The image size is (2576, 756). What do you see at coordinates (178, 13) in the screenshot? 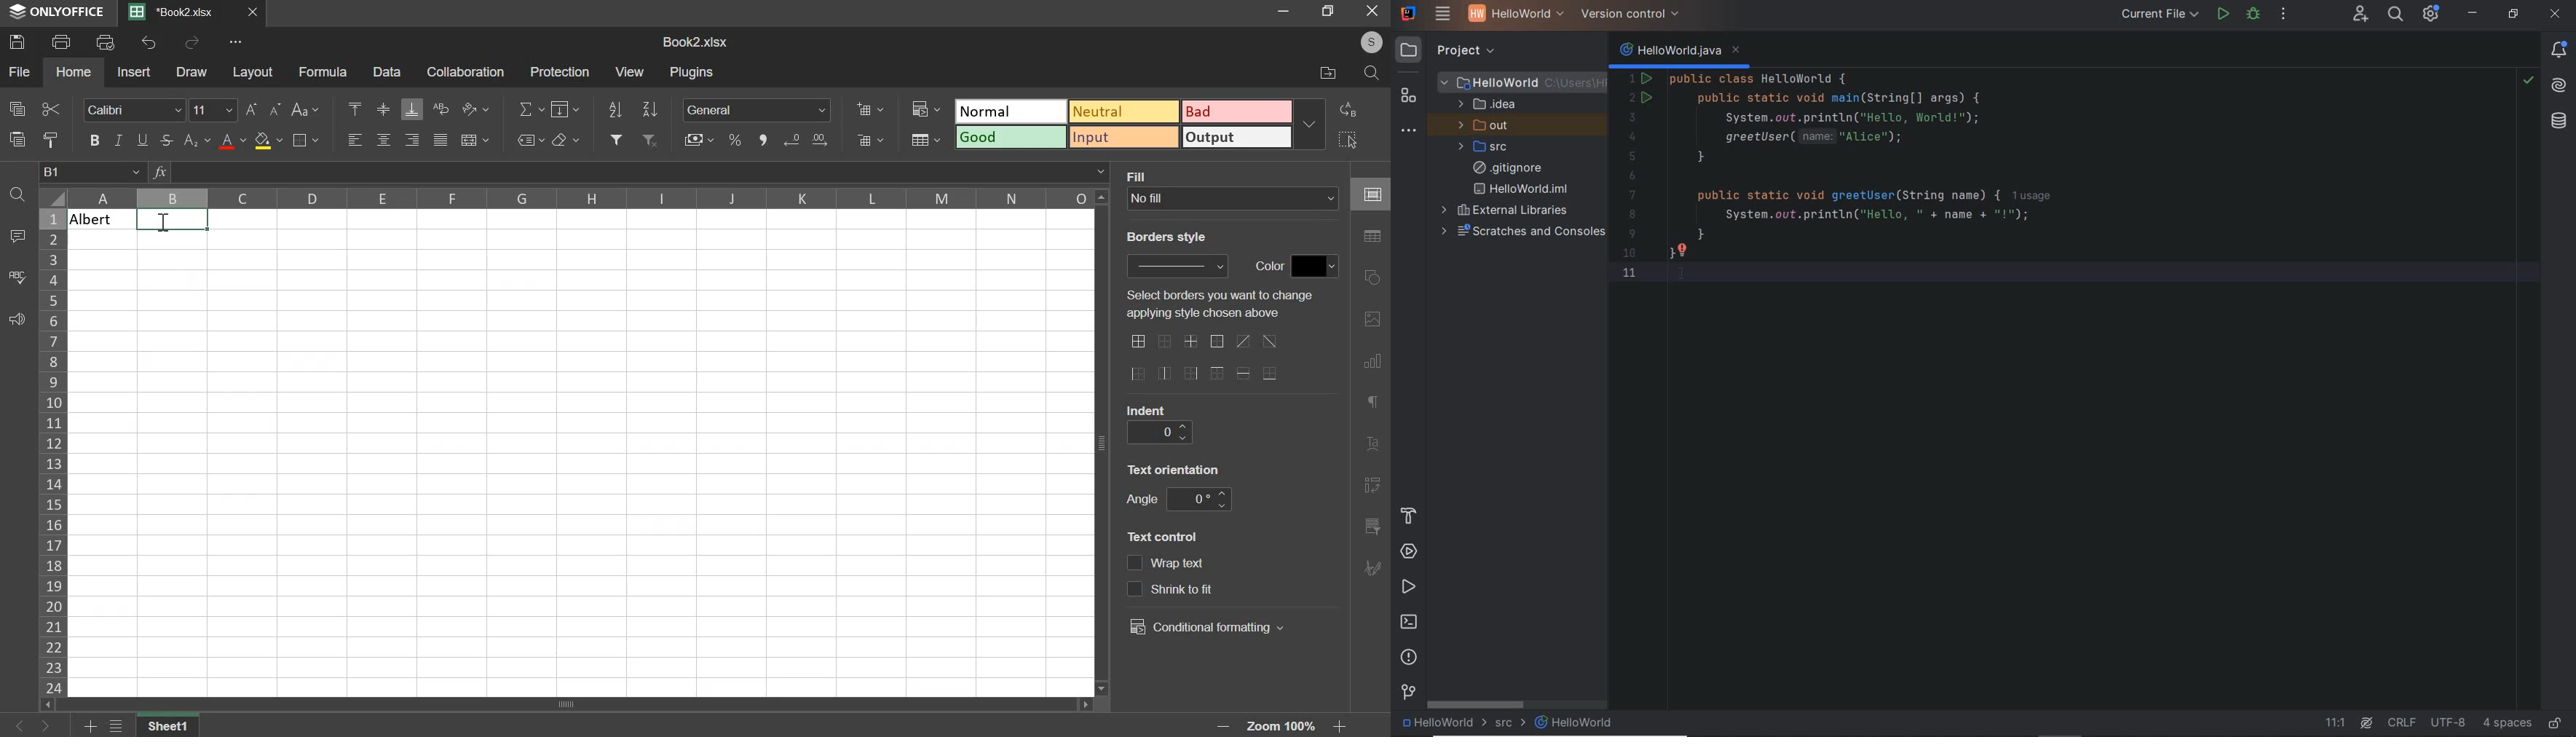
I see `current sheet` at bounding box center [178, 13].